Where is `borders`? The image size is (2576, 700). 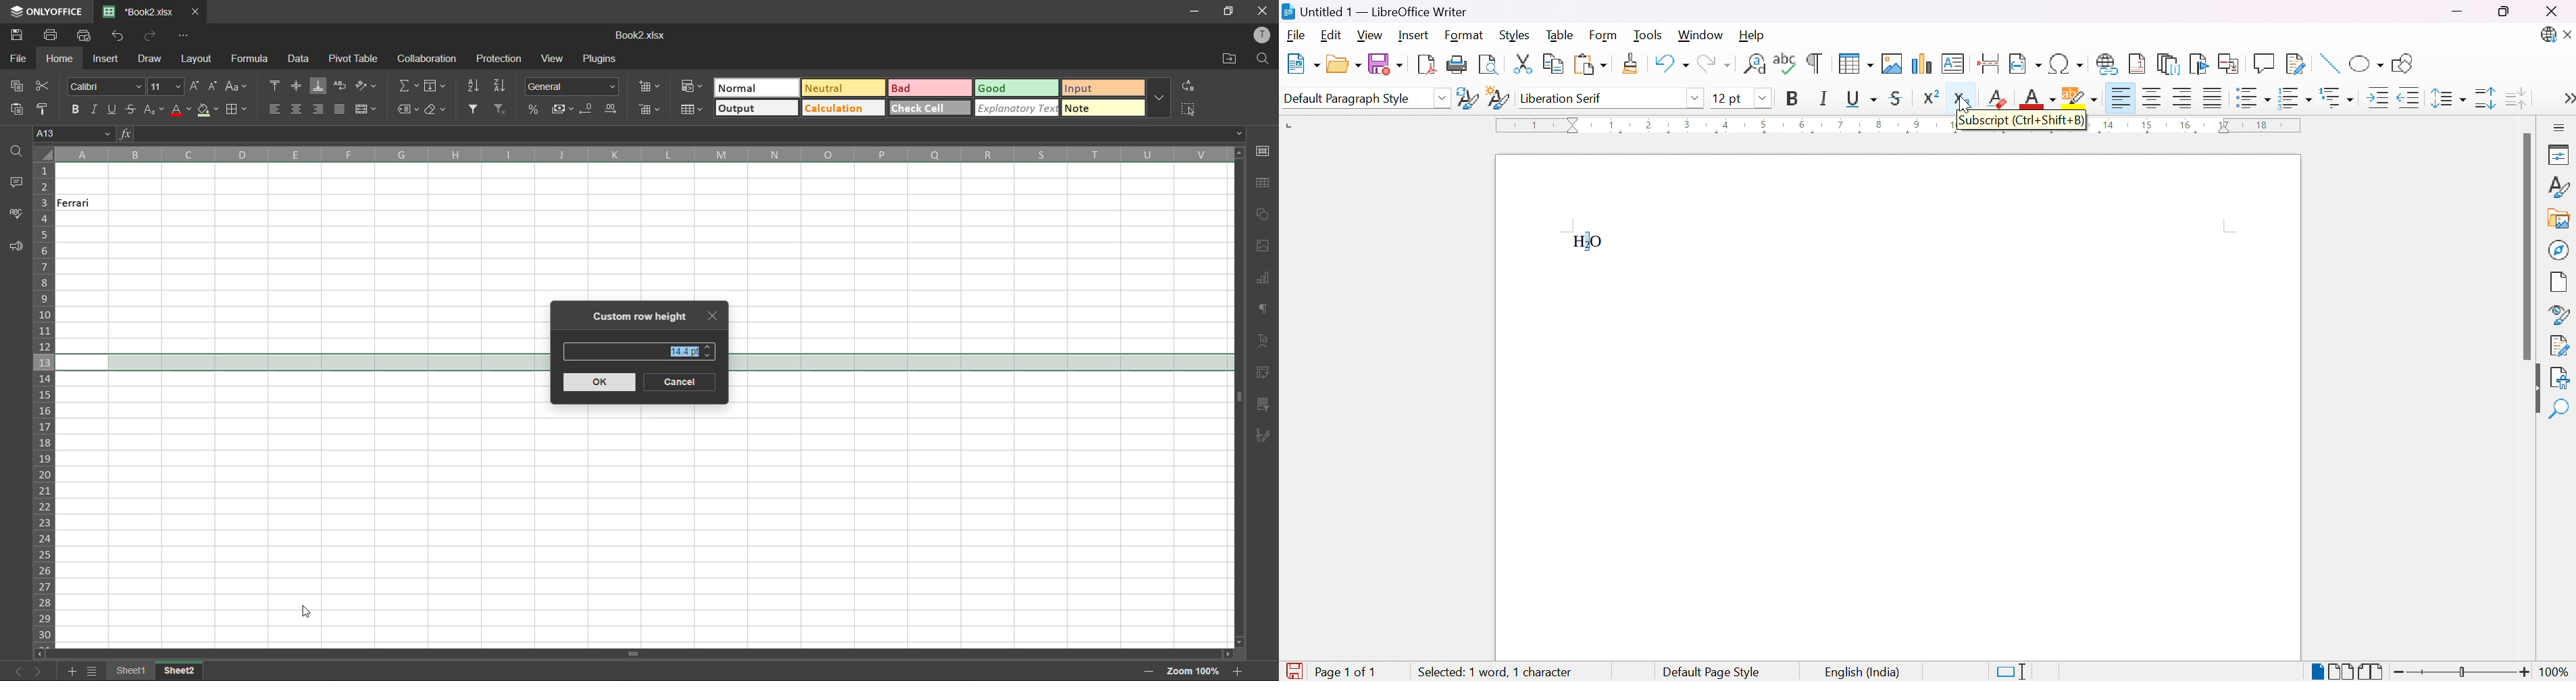
borders is located at coordinates (235, 110).